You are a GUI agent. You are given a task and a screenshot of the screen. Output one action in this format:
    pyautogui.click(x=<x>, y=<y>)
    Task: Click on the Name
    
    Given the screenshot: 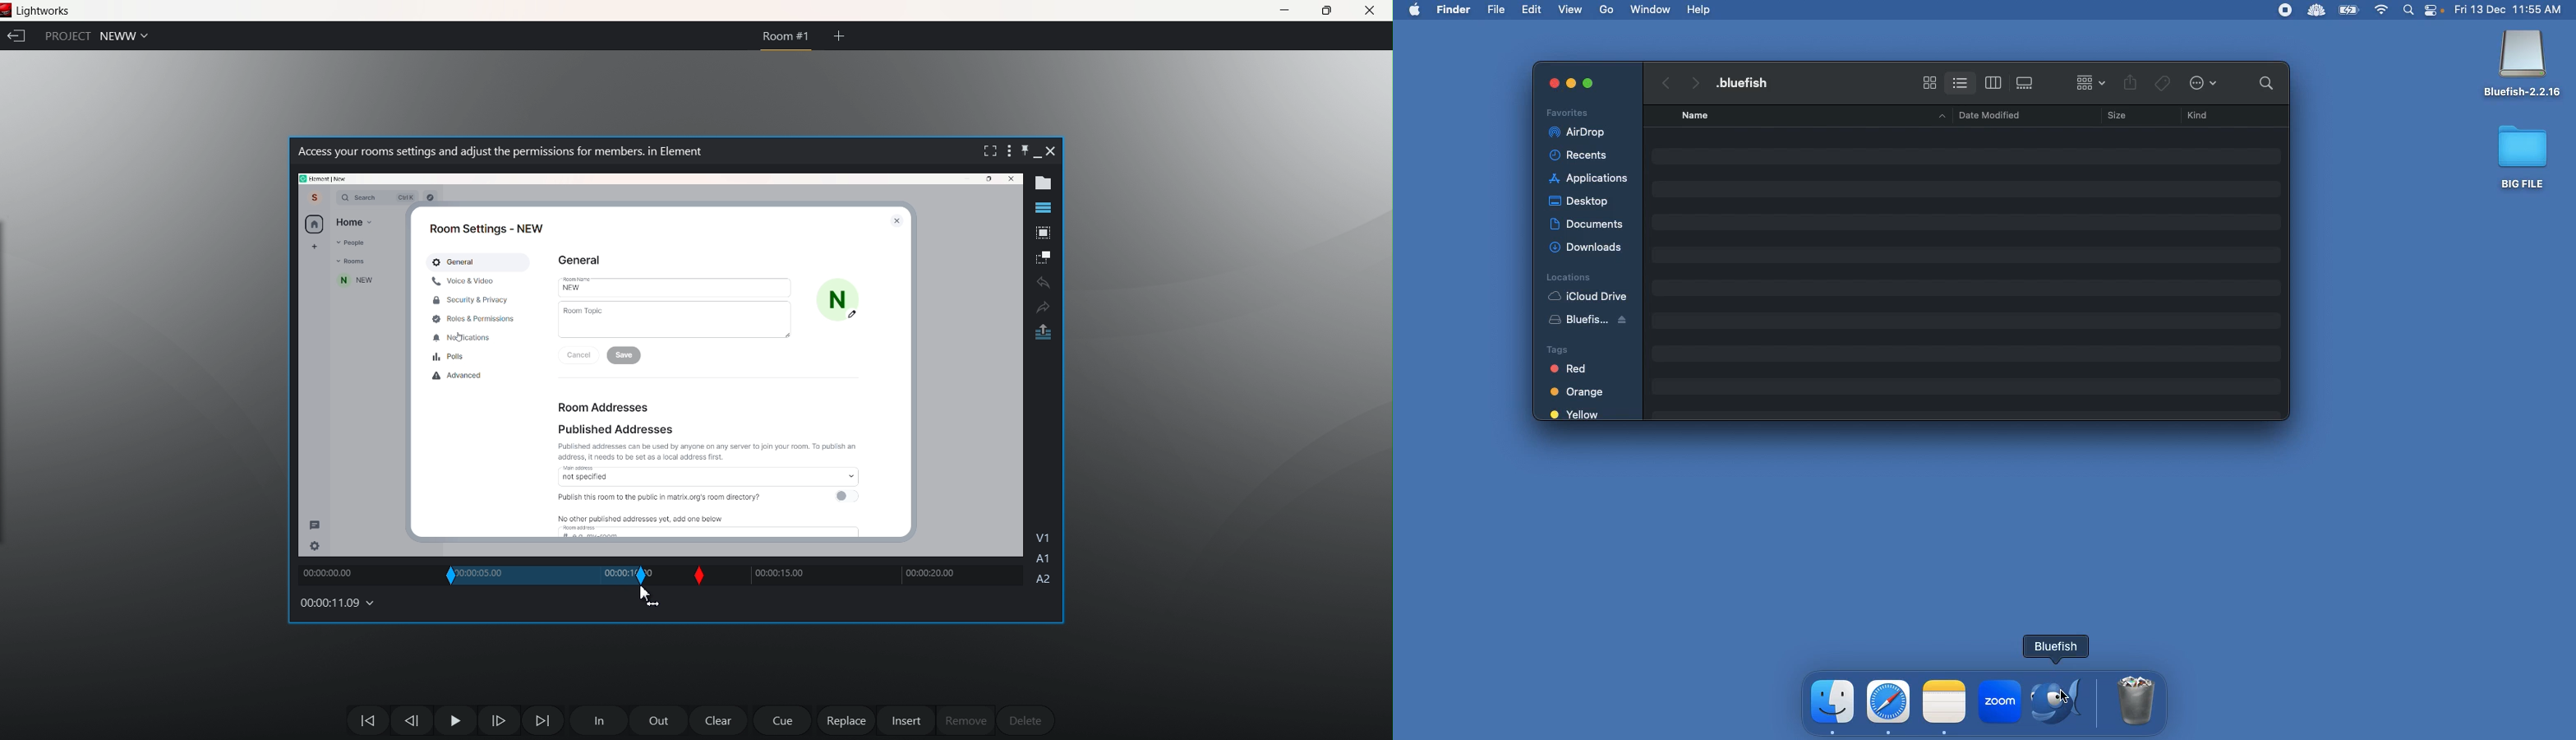 What is the action you would take?
    pyautogui.click(x=1749, y=82)
    